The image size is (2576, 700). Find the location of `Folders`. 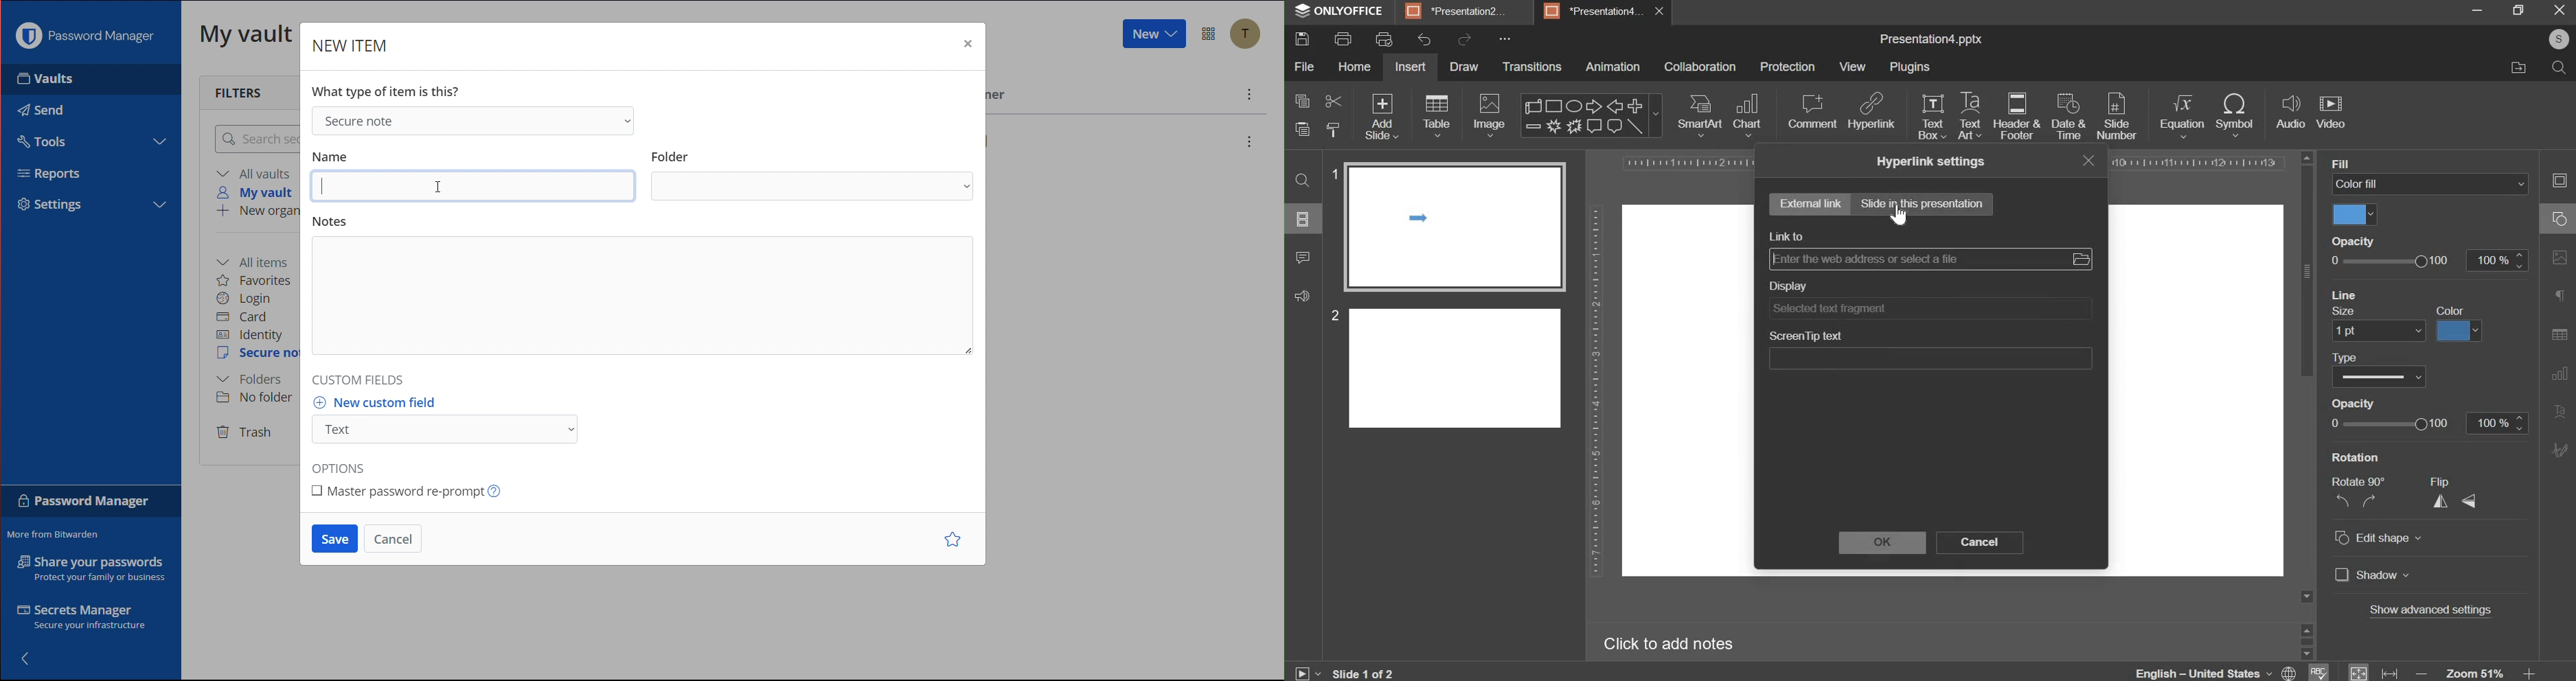

Folders is located at coordinates (249, 380).